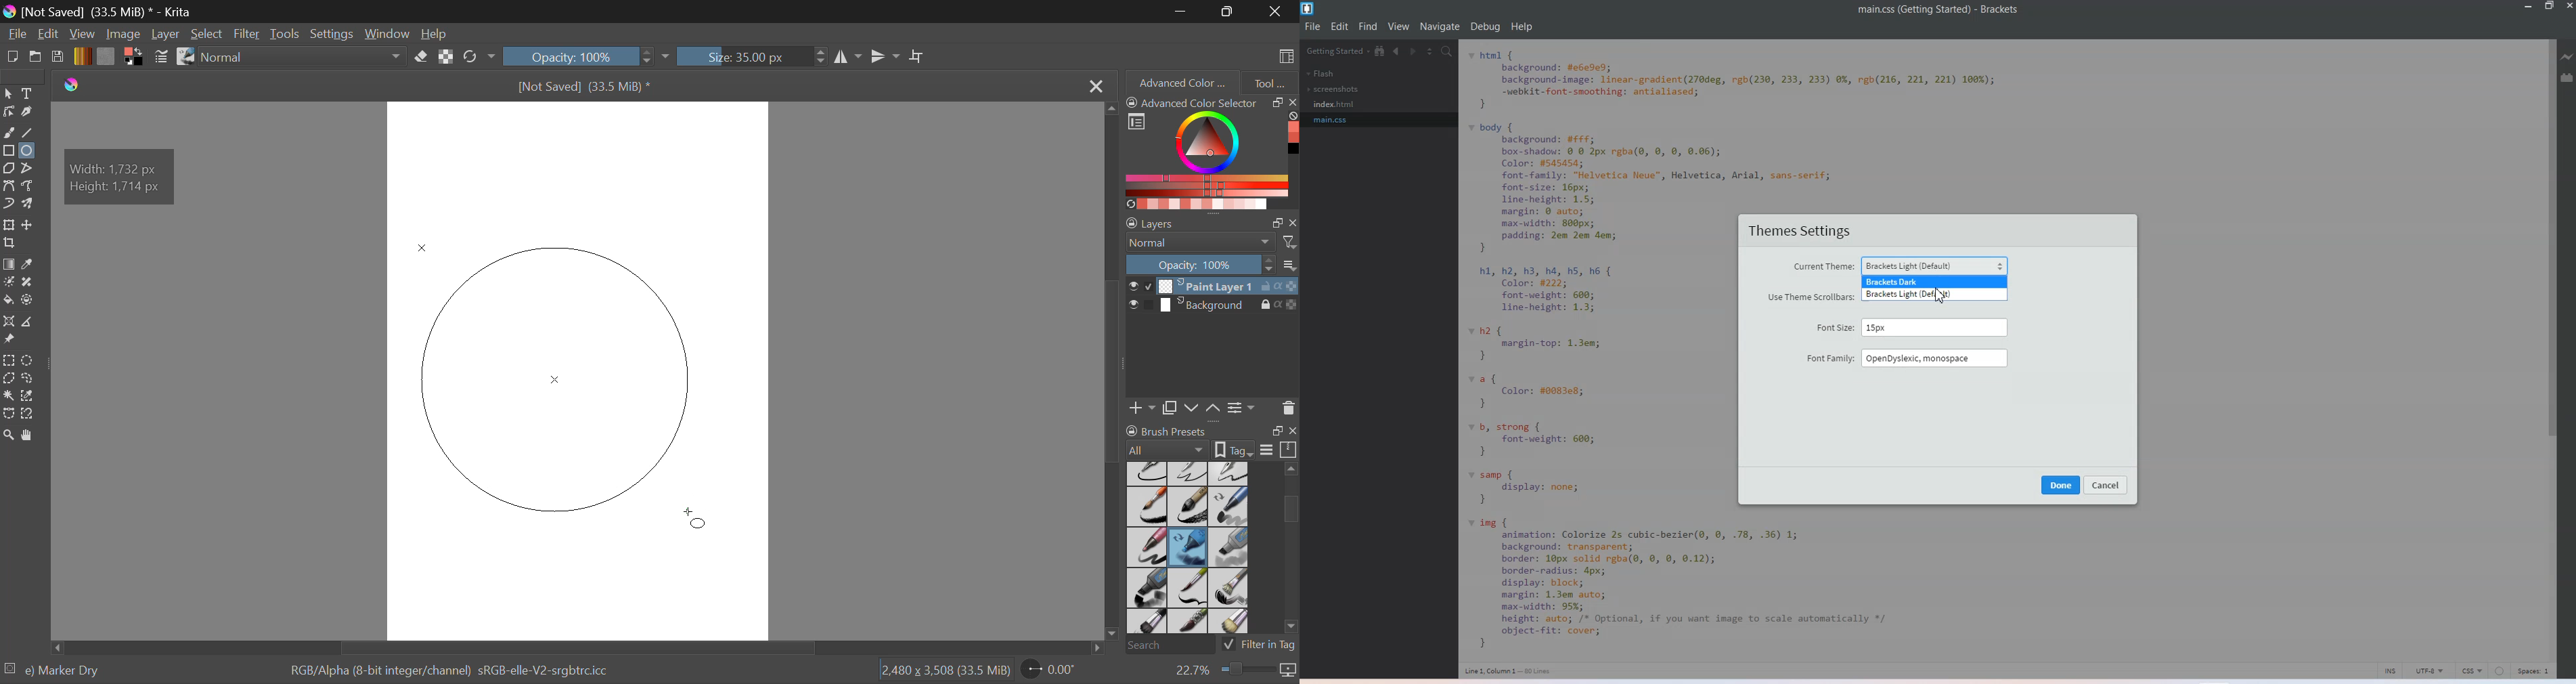 The height and width of the screenshot is (700, 2576). I want to click on Ink-8 Sumi-e, so click(1188, 507).